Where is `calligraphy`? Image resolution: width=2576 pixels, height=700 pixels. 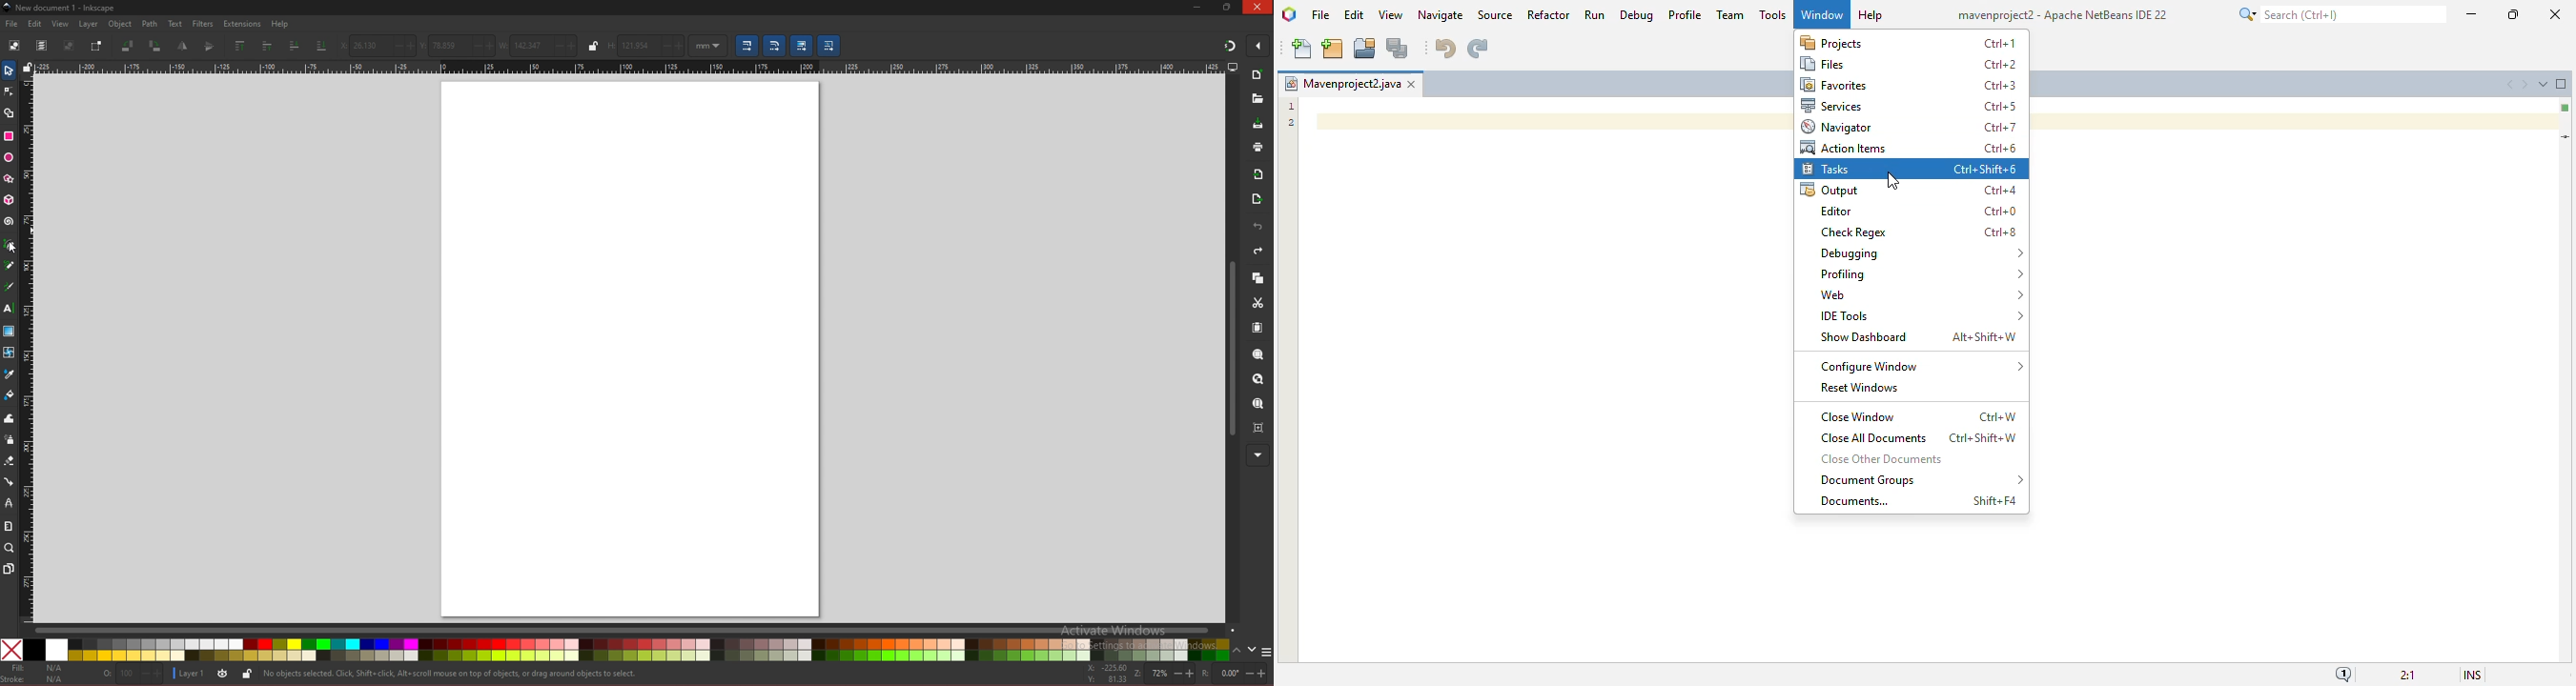 calligraphy is located at coordinates (11, 287).